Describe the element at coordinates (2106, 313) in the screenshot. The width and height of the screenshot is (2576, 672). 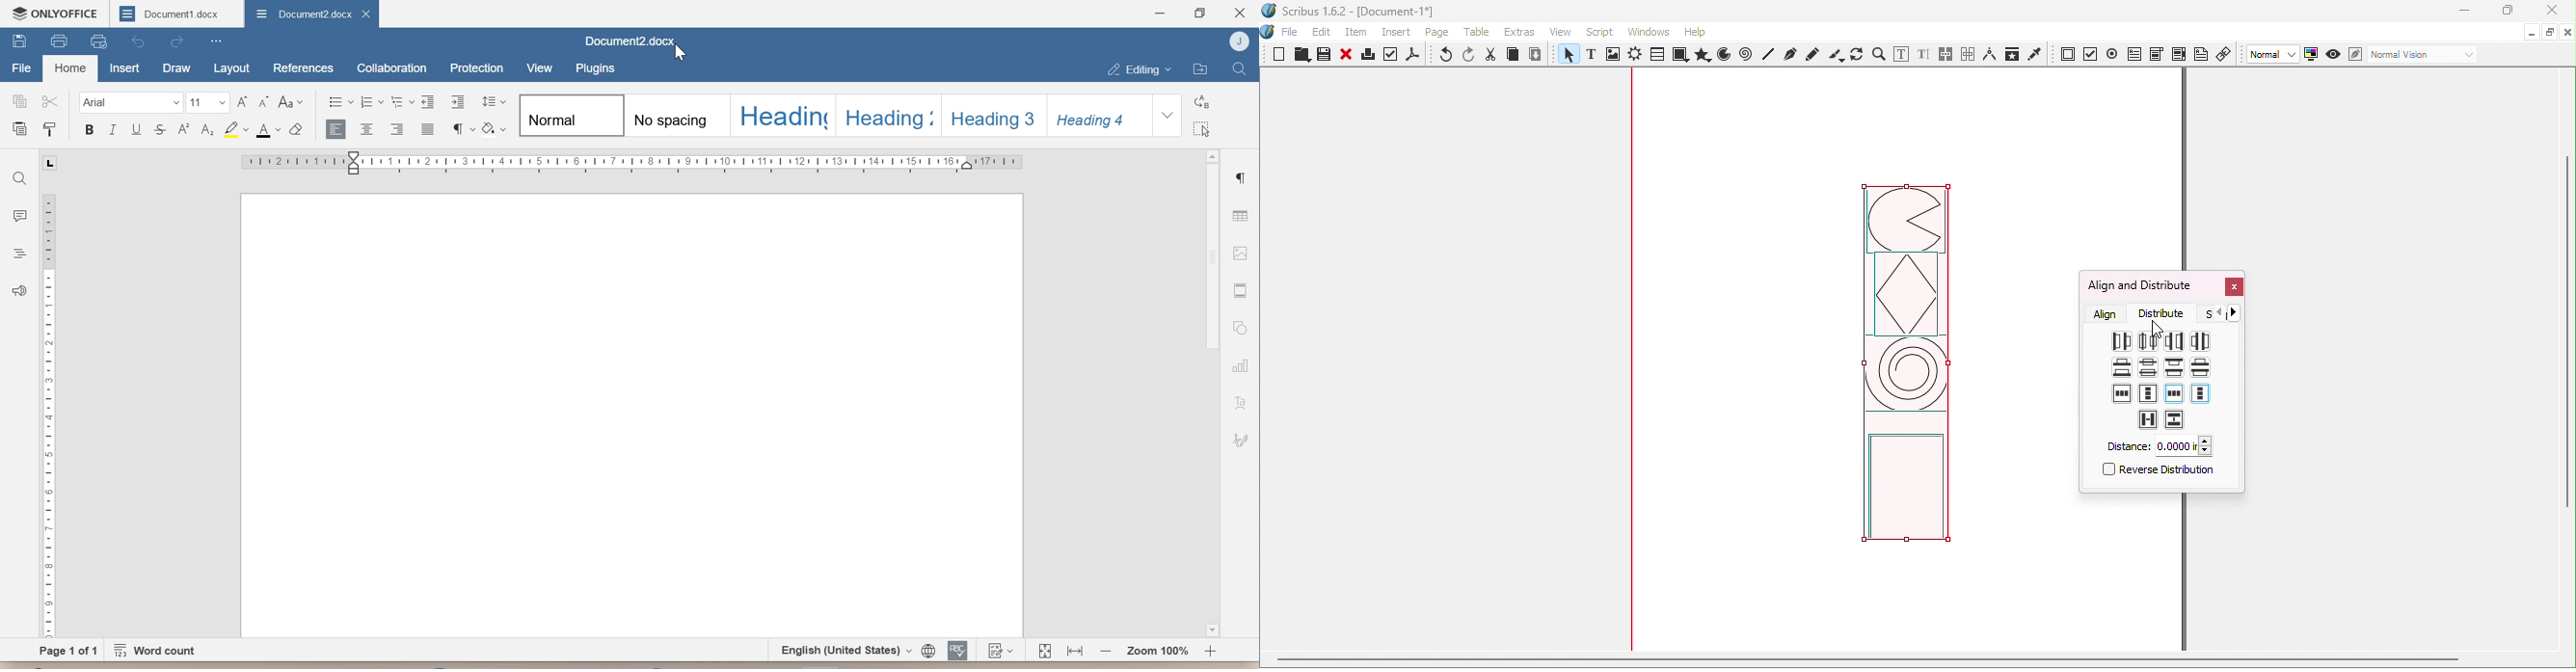
I see `Align` at that location.